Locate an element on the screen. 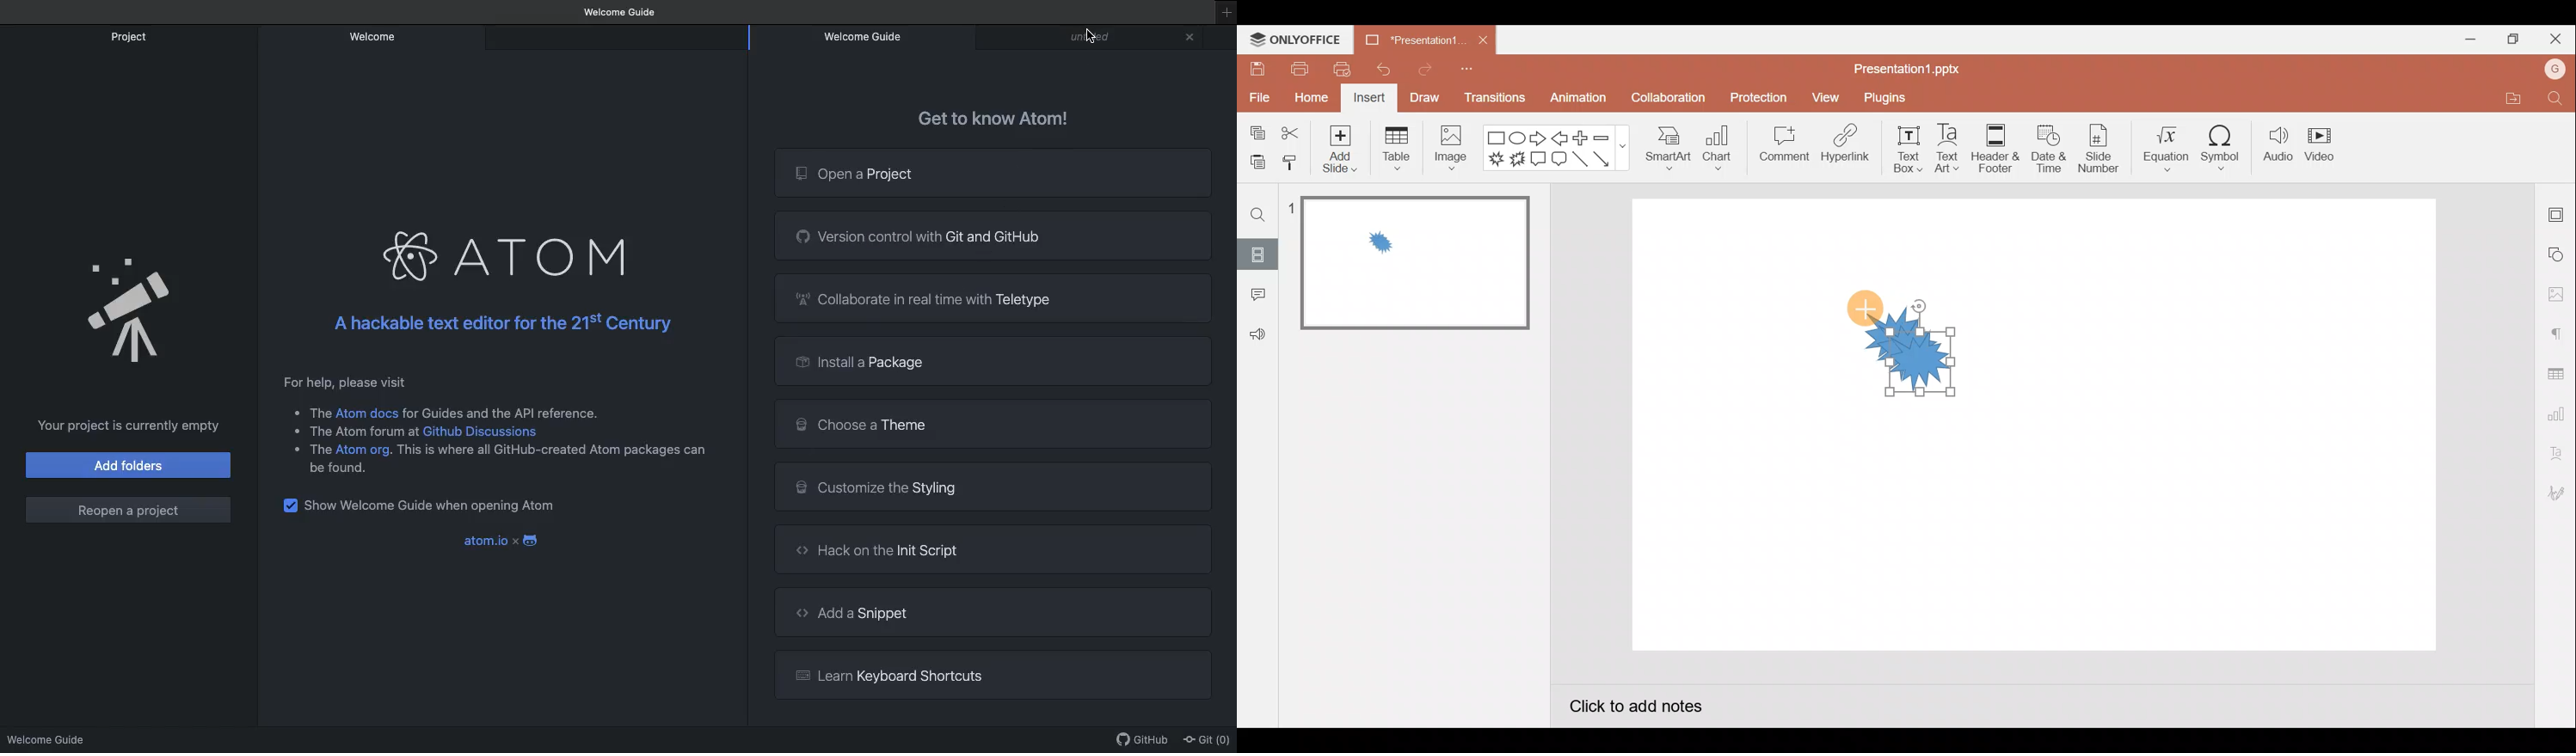  Date & time is located at coordinates (2048, 148).